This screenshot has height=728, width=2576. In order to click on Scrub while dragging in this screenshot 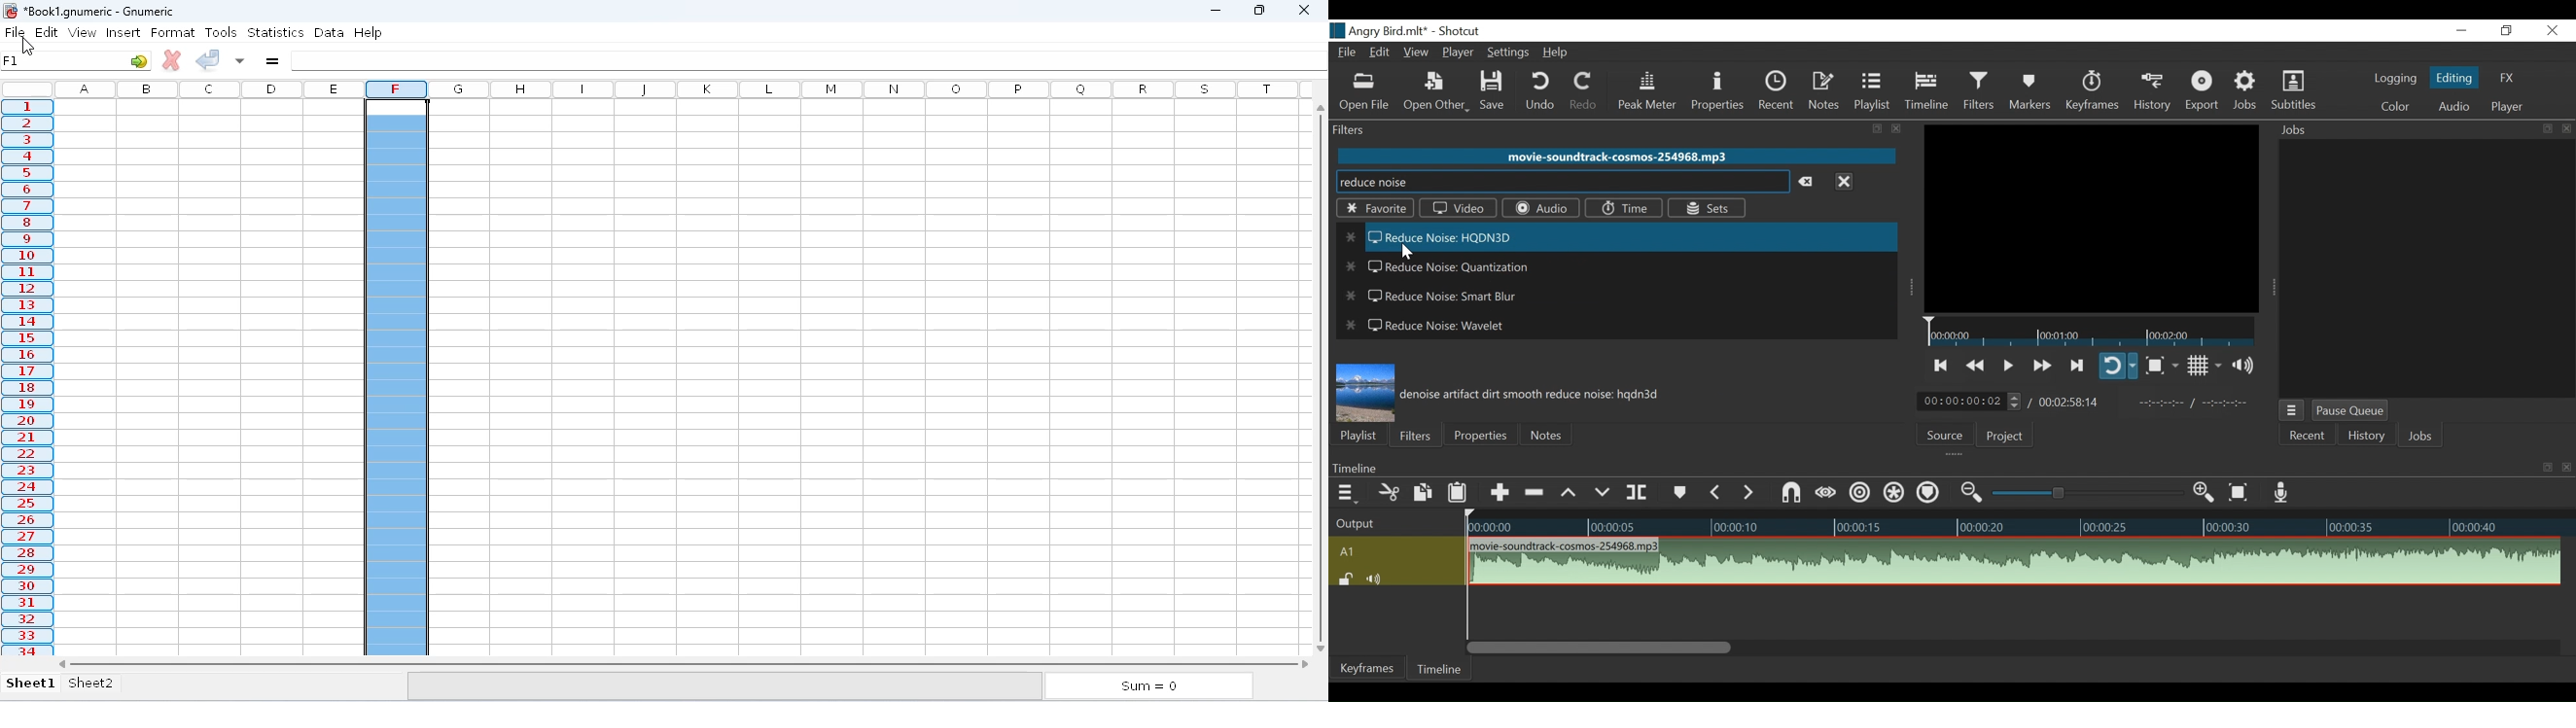, I will do `click(1826, 493)`.